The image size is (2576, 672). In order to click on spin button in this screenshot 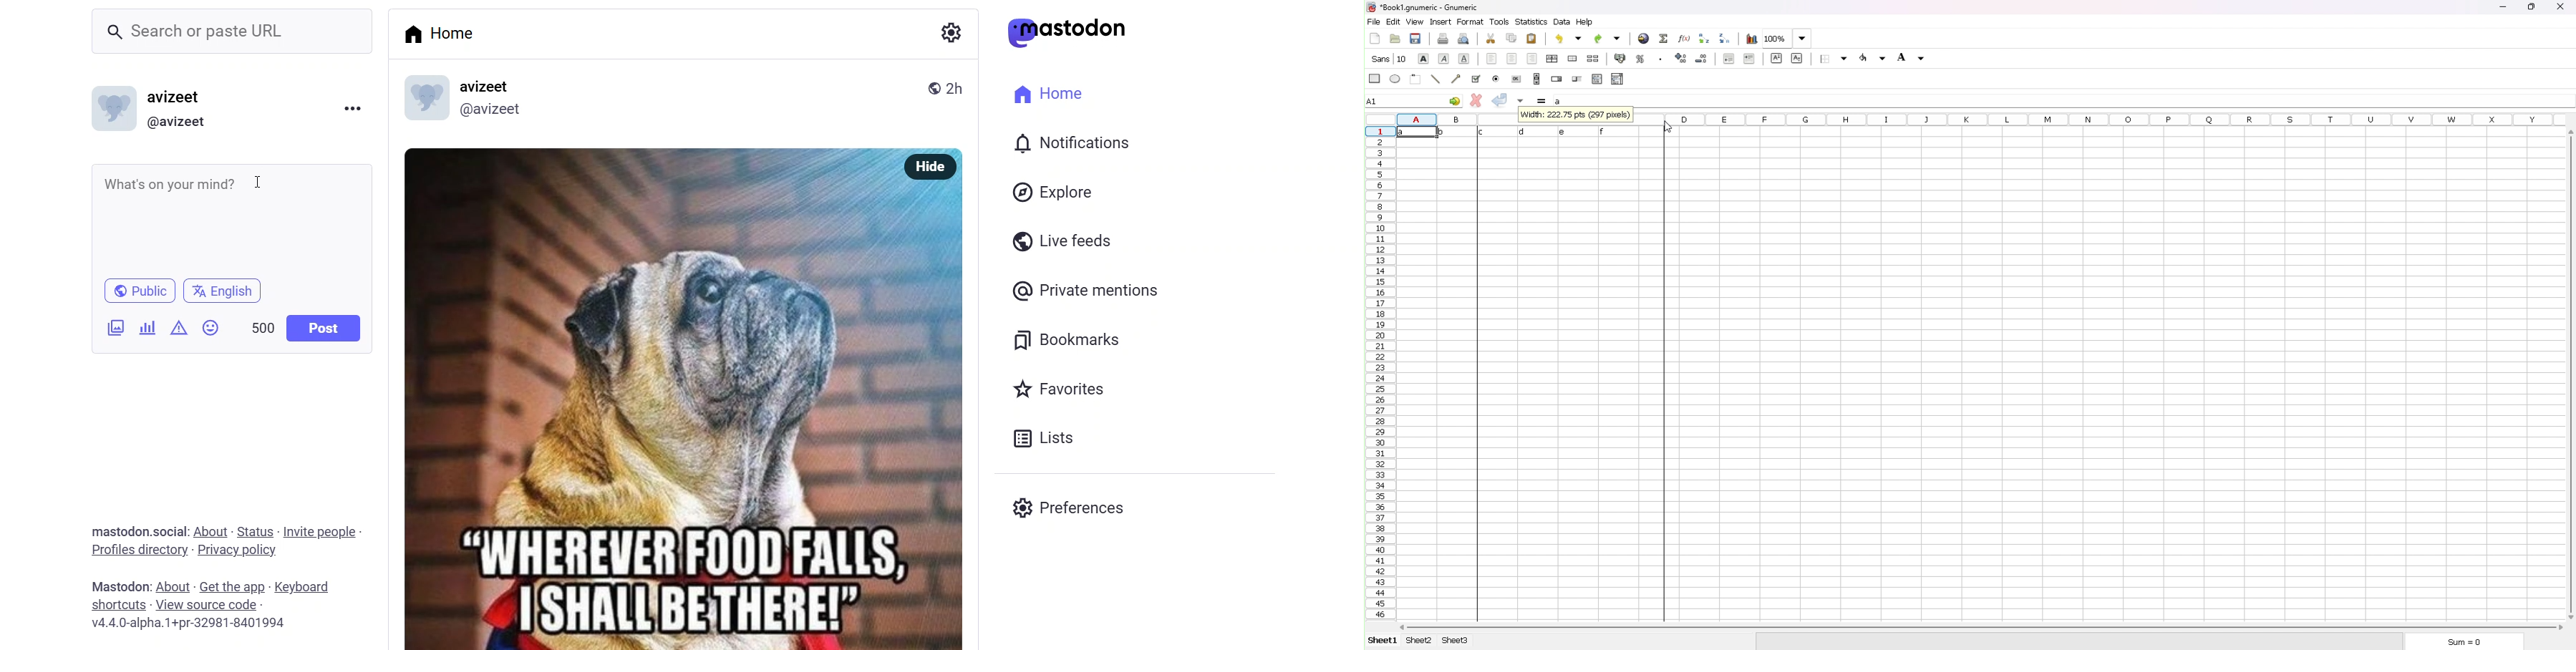, I will do `click(1556, 78)`.